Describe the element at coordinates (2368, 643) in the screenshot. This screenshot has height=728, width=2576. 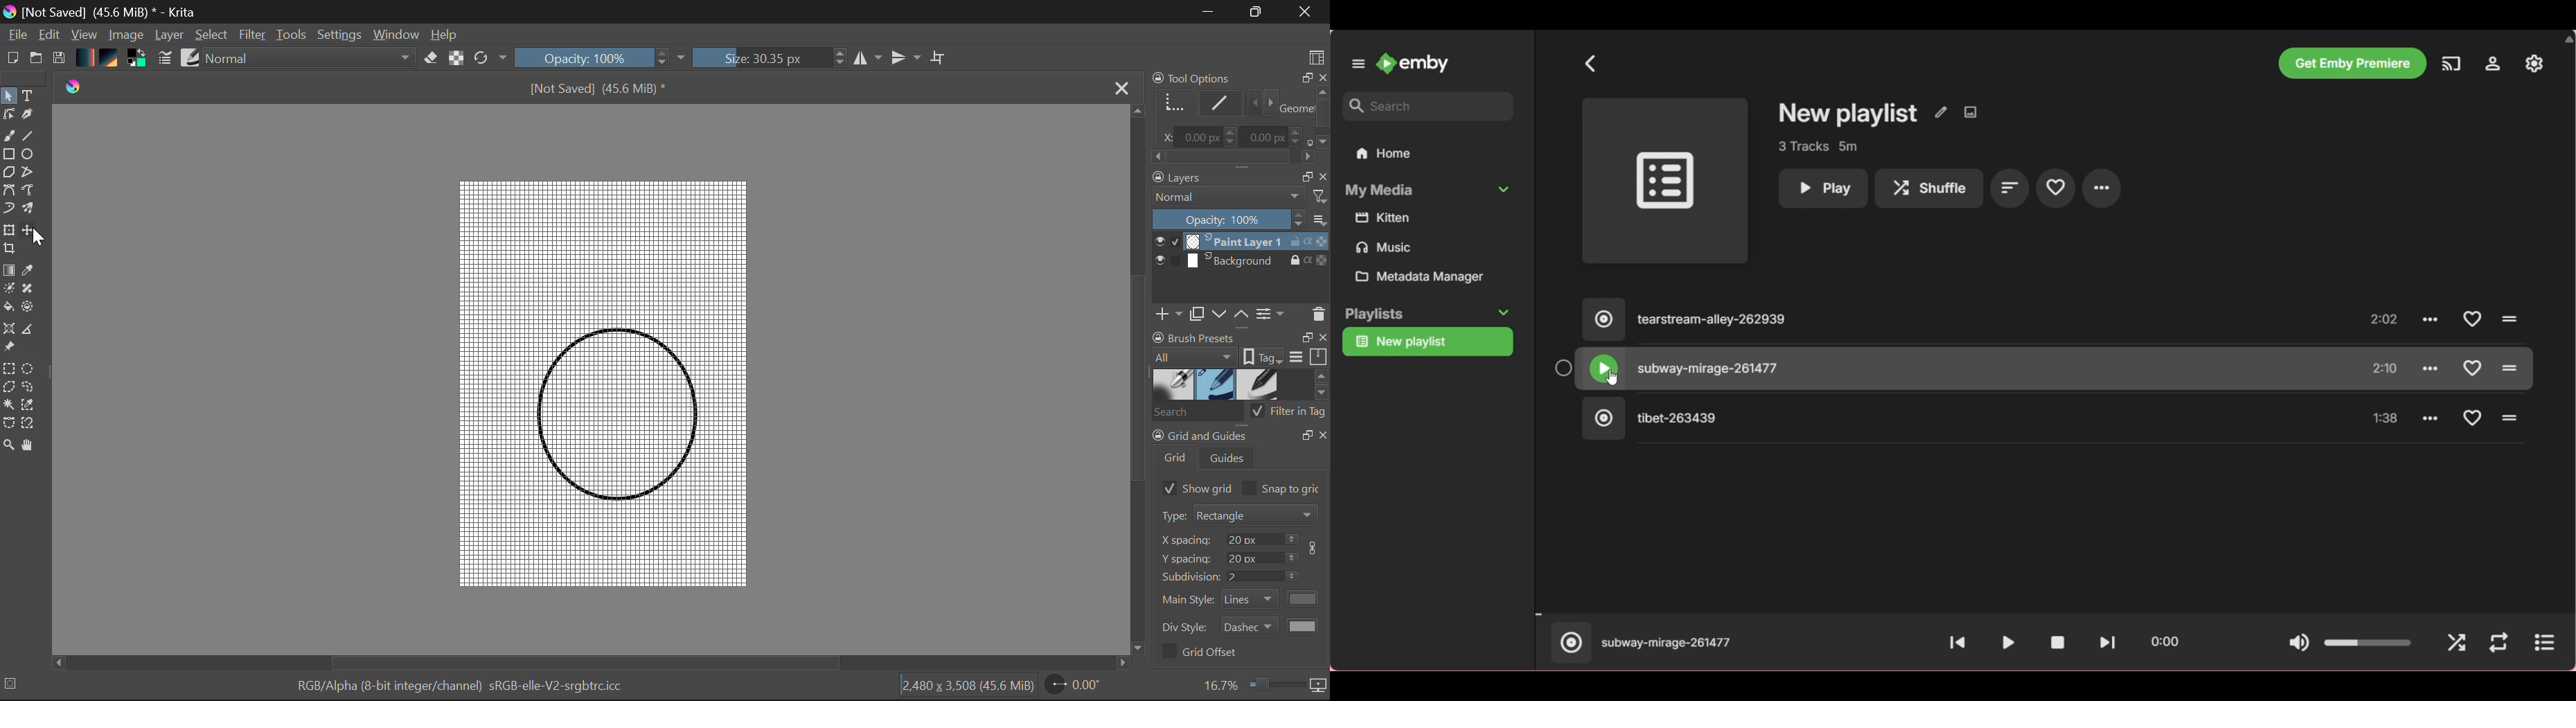
I see `Change volume of song` at that location.